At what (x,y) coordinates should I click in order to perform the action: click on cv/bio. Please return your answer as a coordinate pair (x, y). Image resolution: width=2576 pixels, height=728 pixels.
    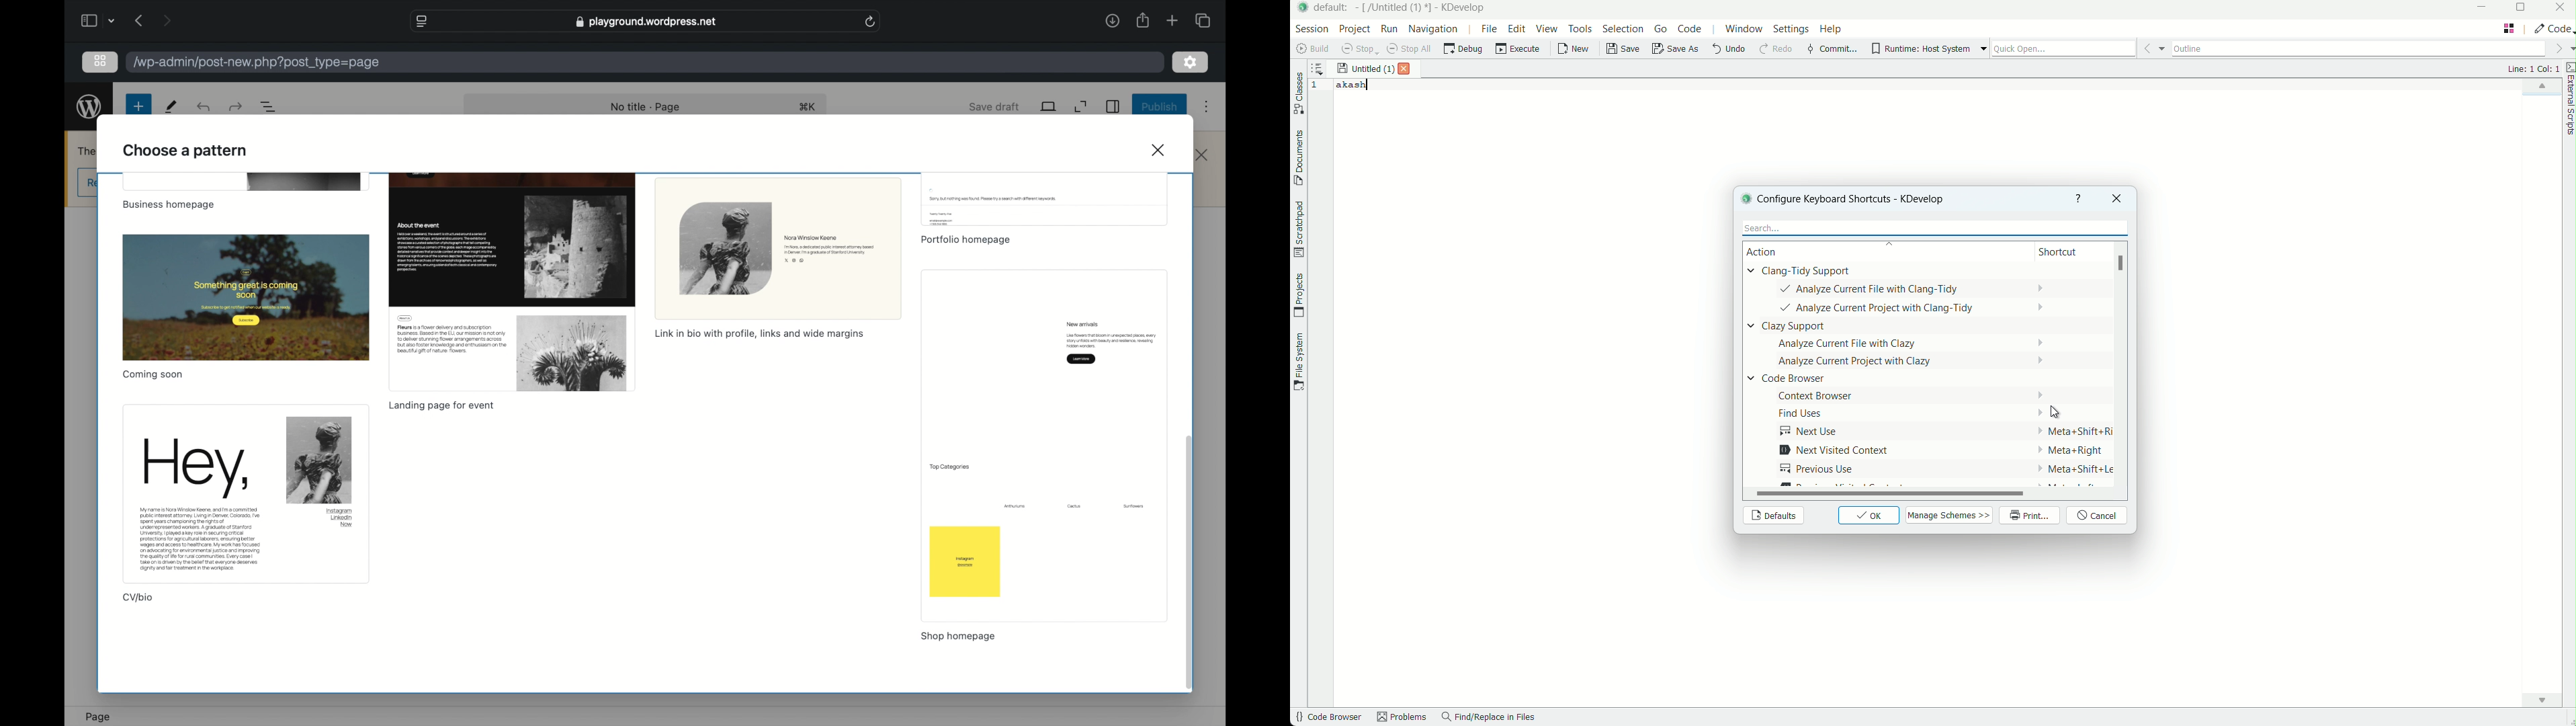
    Looking at the image, I should click on (138, 598).